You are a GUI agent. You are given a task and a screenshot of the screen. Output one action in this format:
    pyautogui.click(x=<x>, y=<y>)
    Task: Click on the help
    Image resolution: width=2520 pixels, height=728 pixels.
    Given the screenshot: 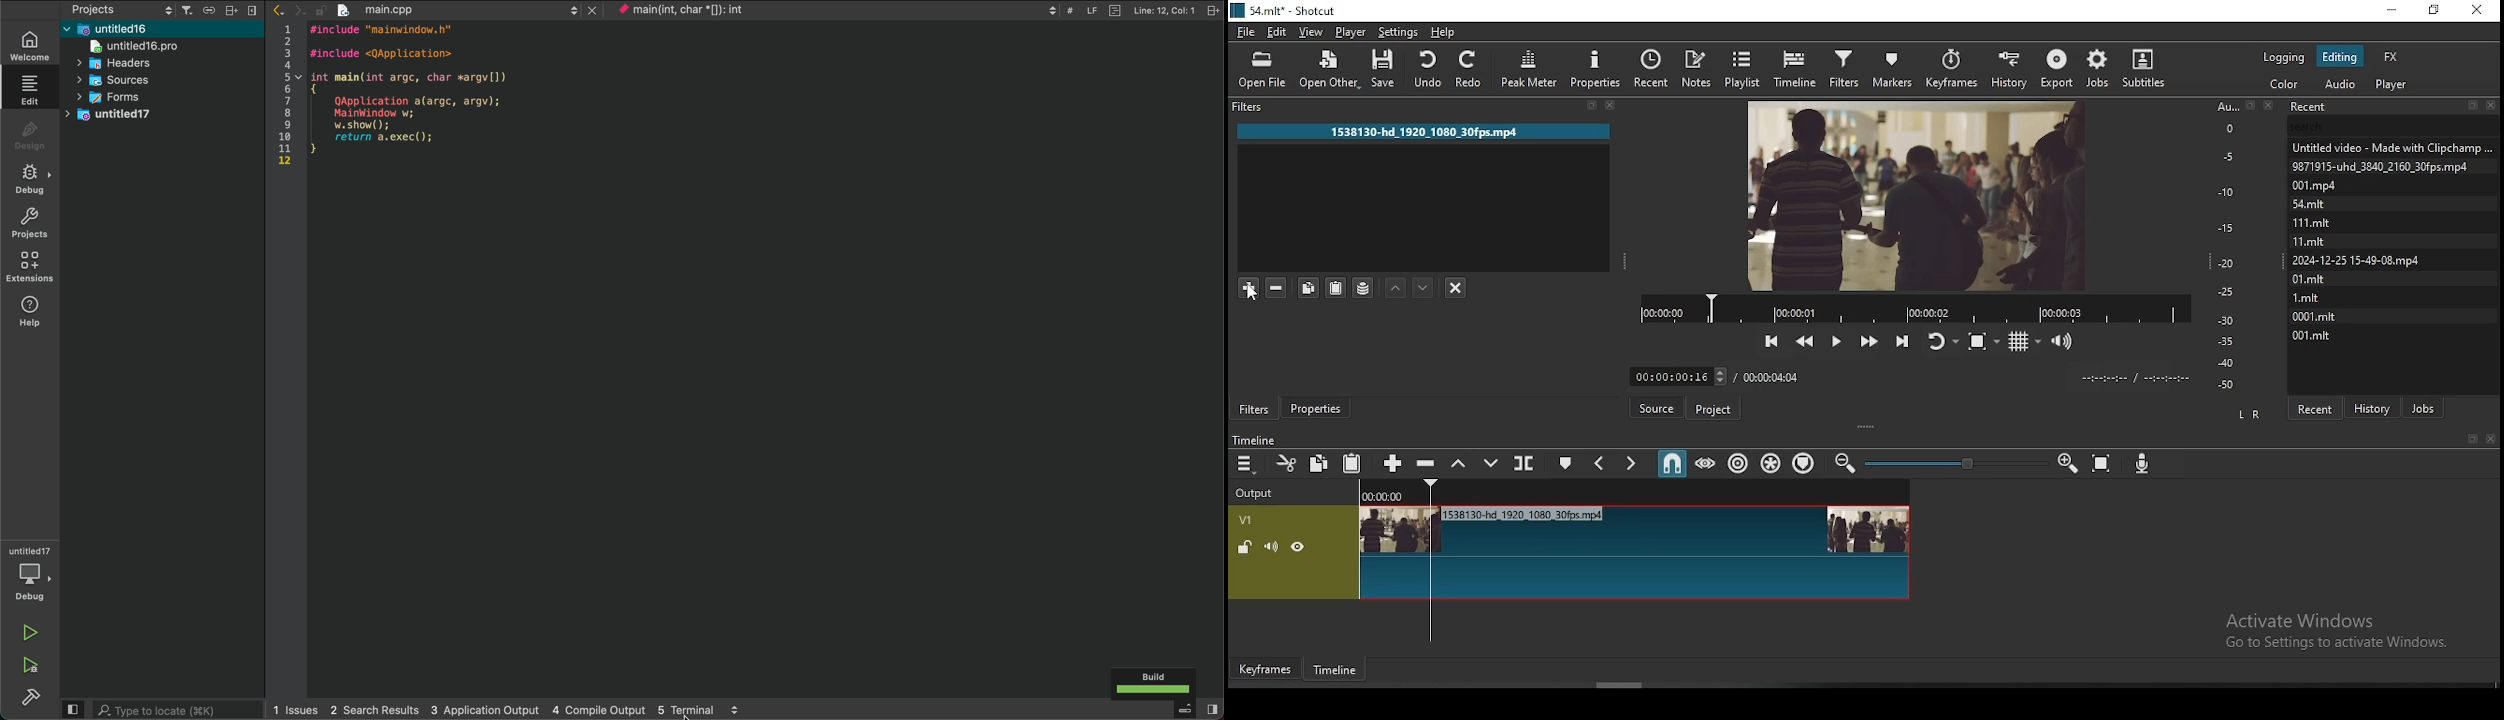 What is the action you would take?
    pyautogui.click(x=27, y=313)
    